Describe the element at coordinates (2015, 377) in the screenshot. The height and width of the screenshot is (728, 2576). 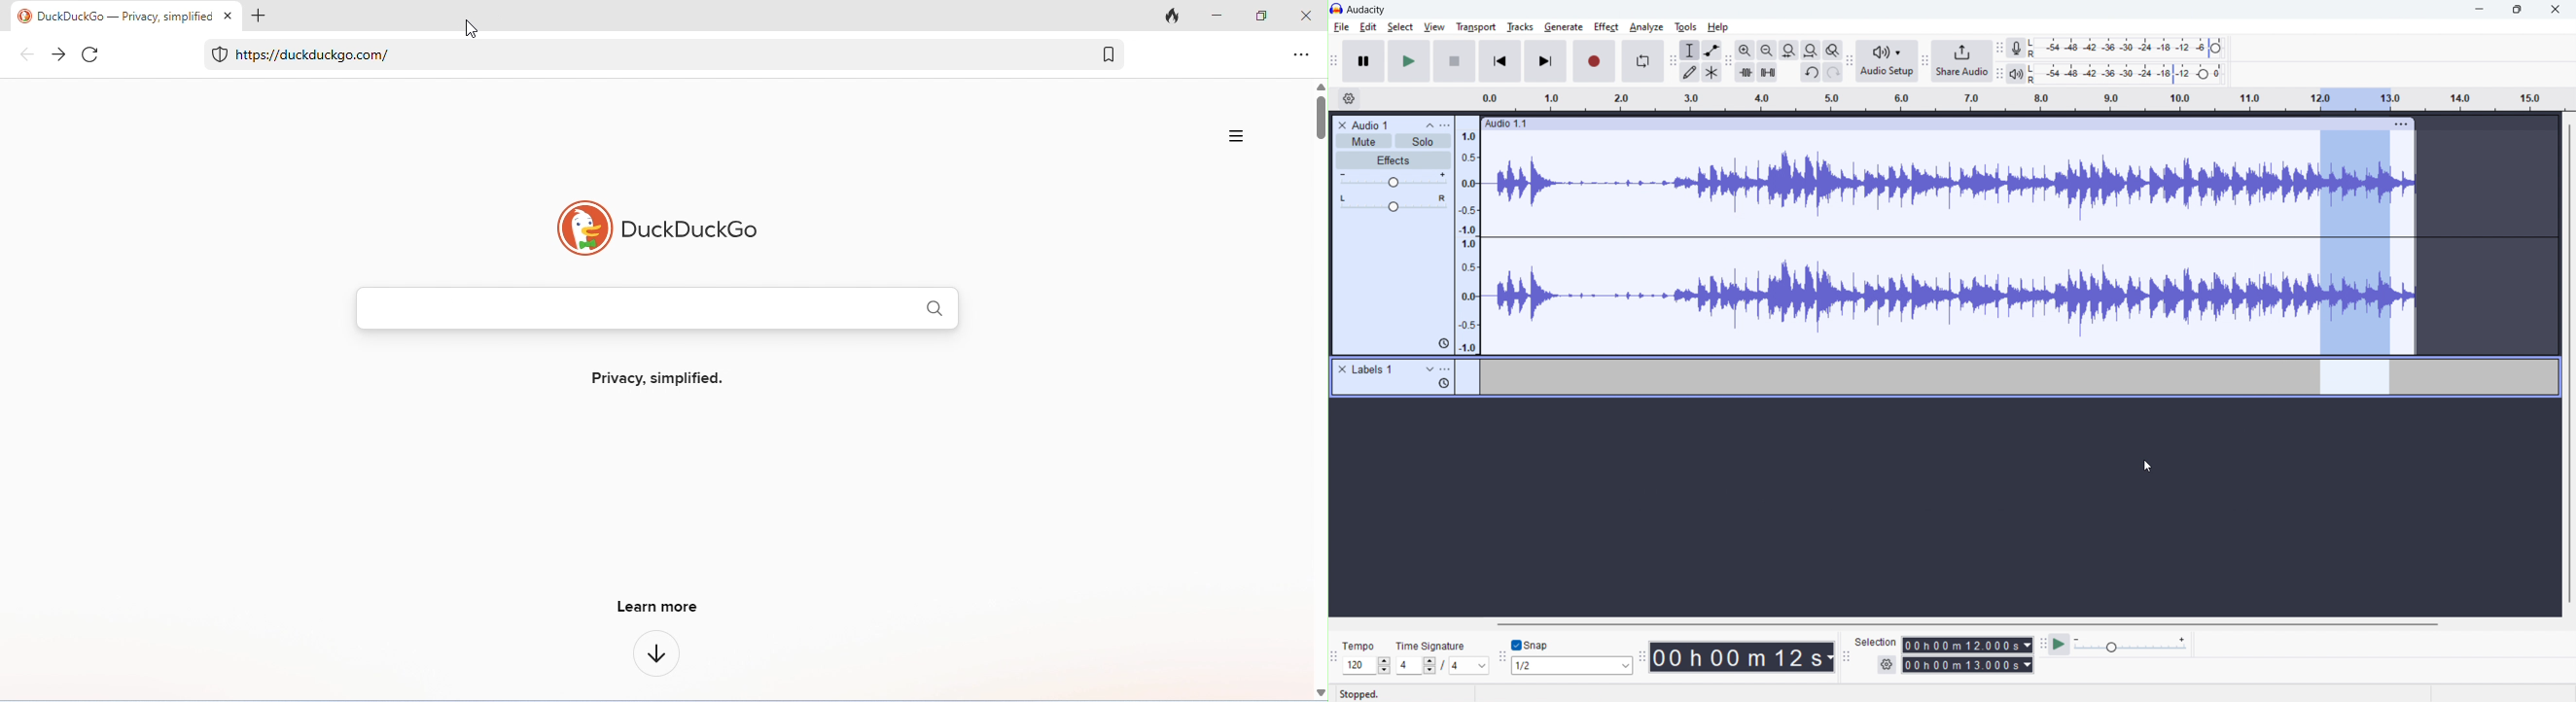
I see `all labels removed` at that location.